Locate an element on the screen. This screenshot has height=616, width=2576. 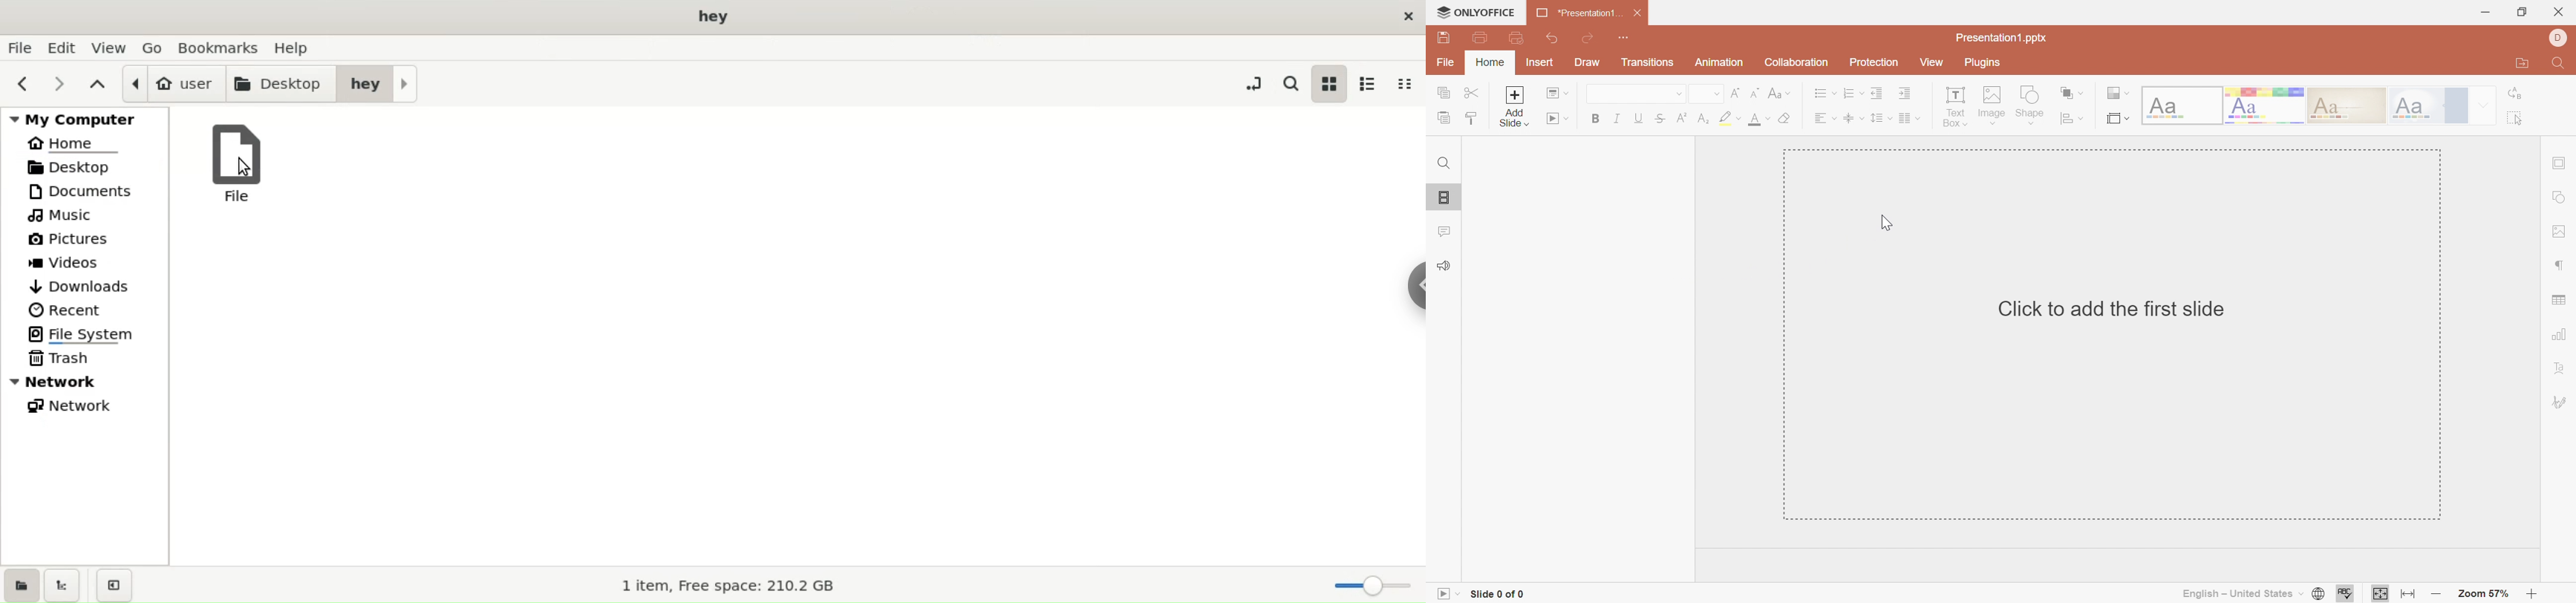
Drop Down is located at coordinates (2127, 92).